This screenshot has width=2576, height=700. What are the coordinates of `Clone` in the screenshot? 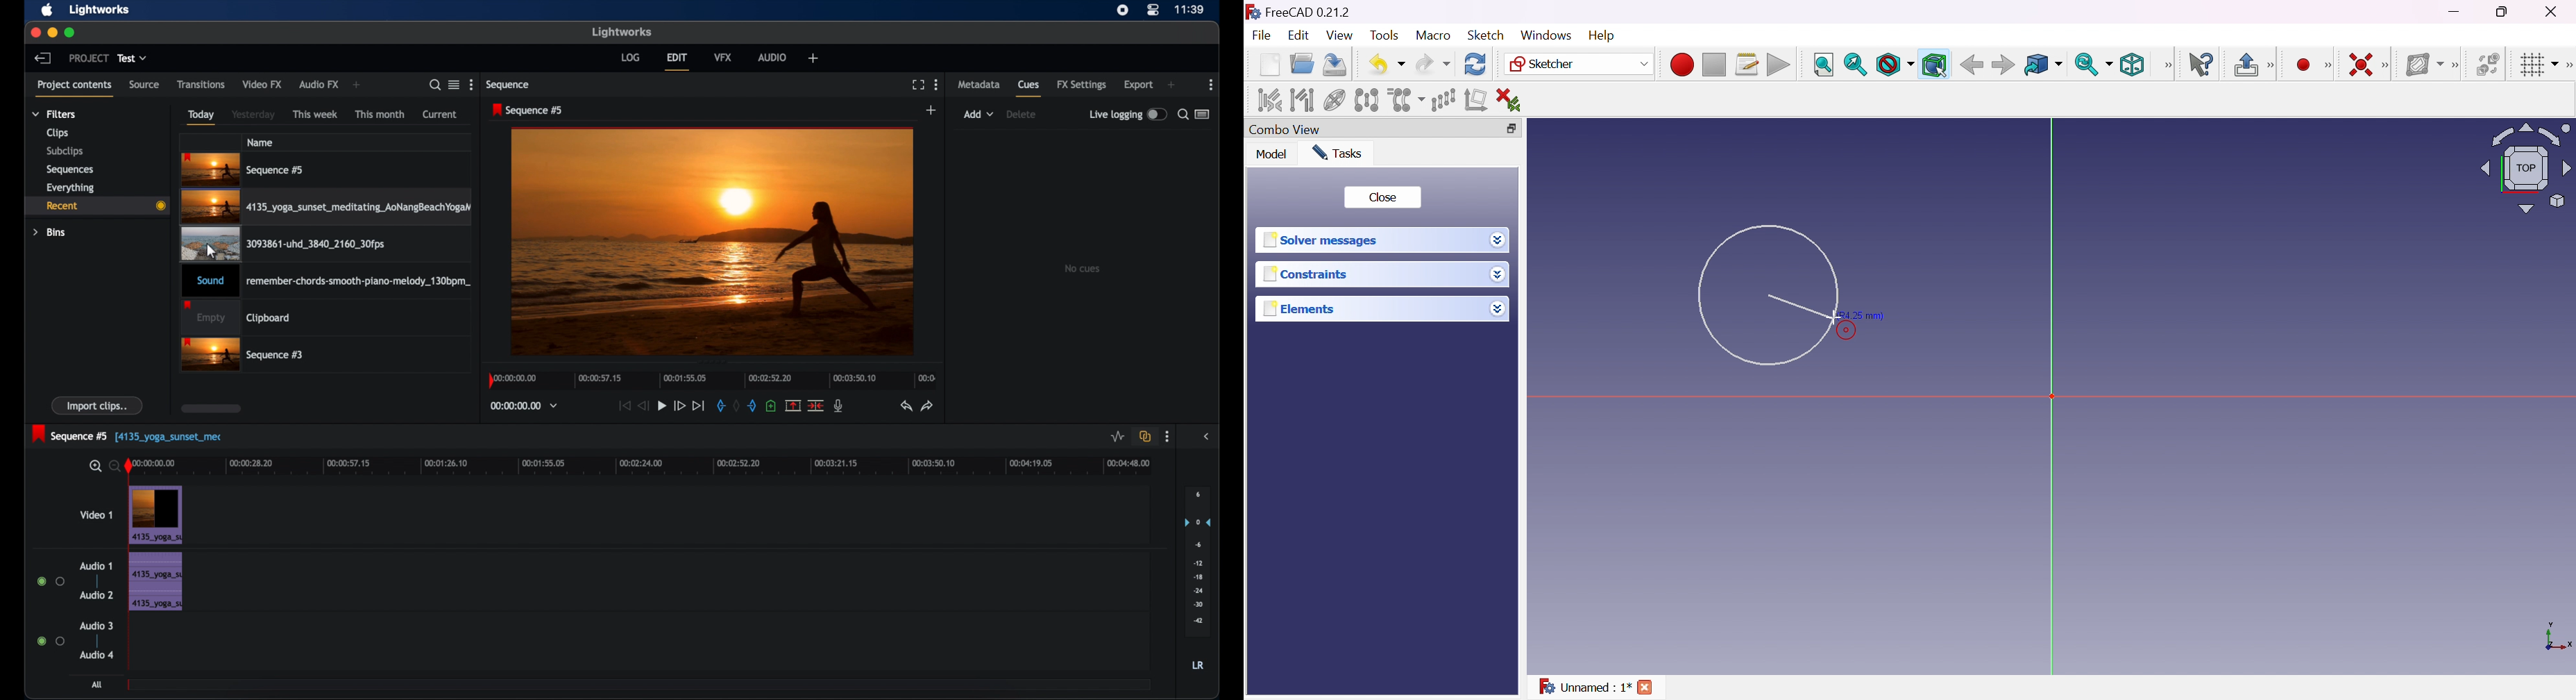 It's located at (1405, 100).